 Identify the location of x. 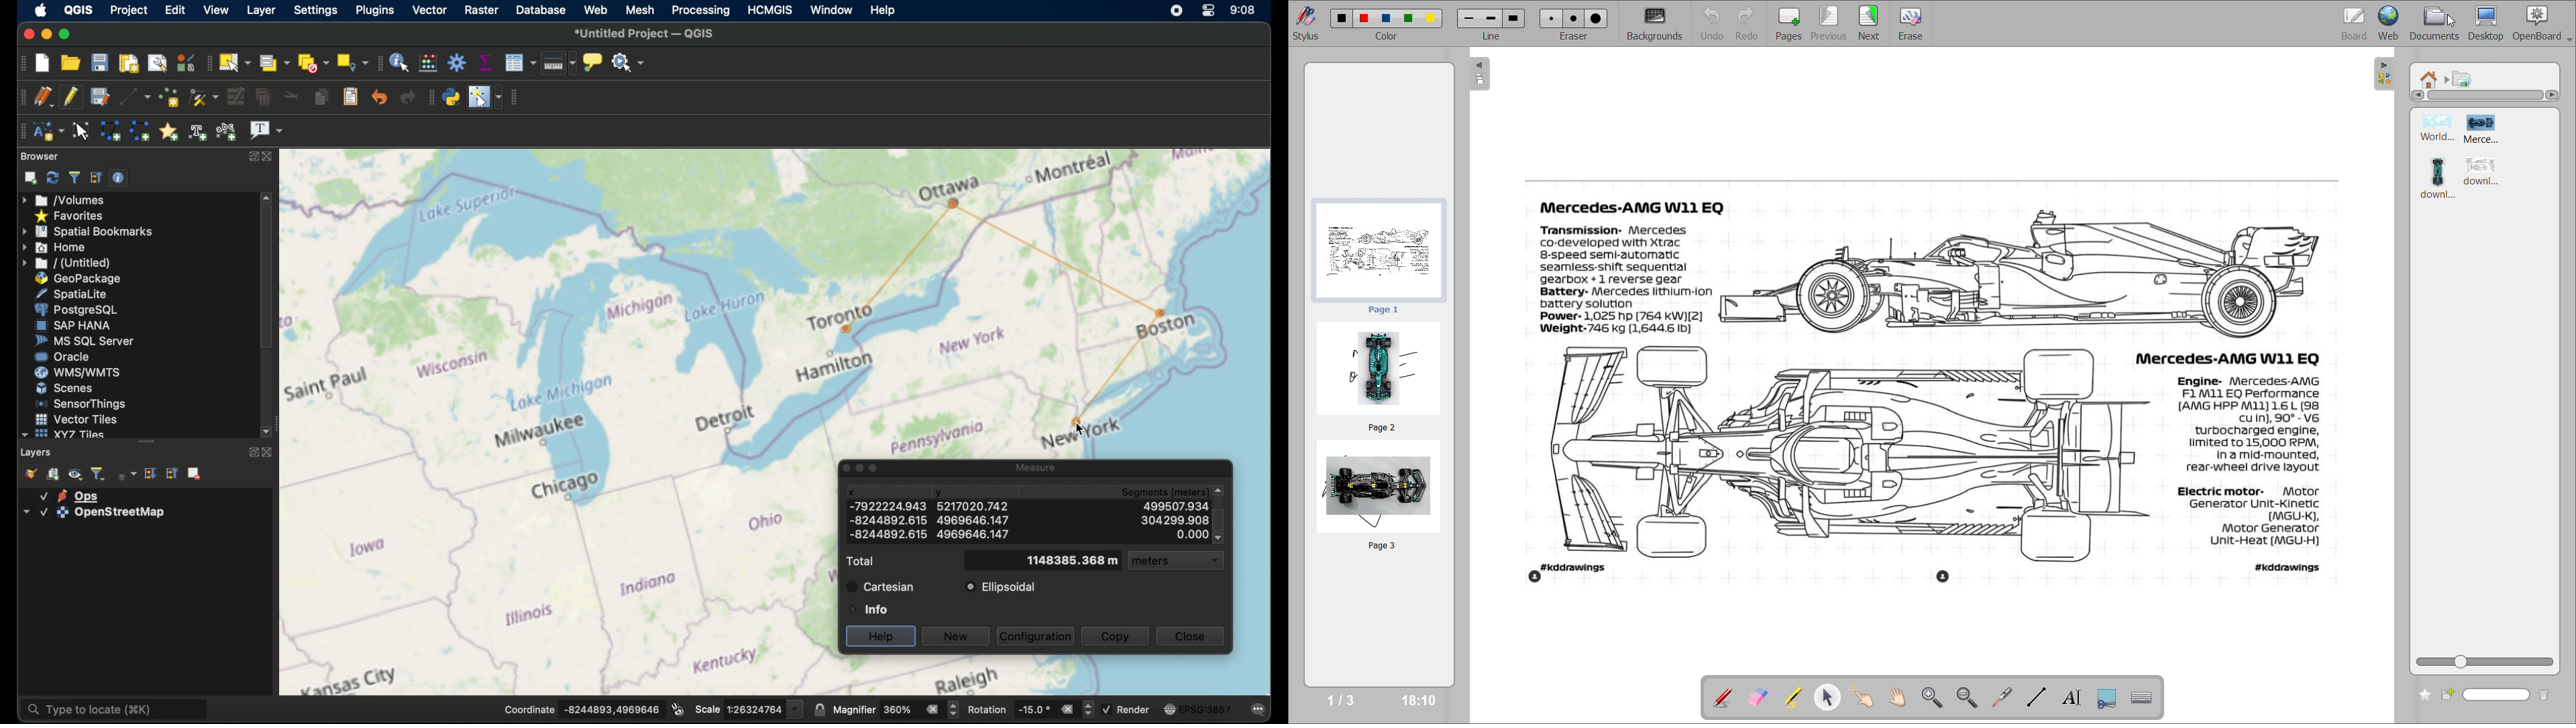
(852, 492).